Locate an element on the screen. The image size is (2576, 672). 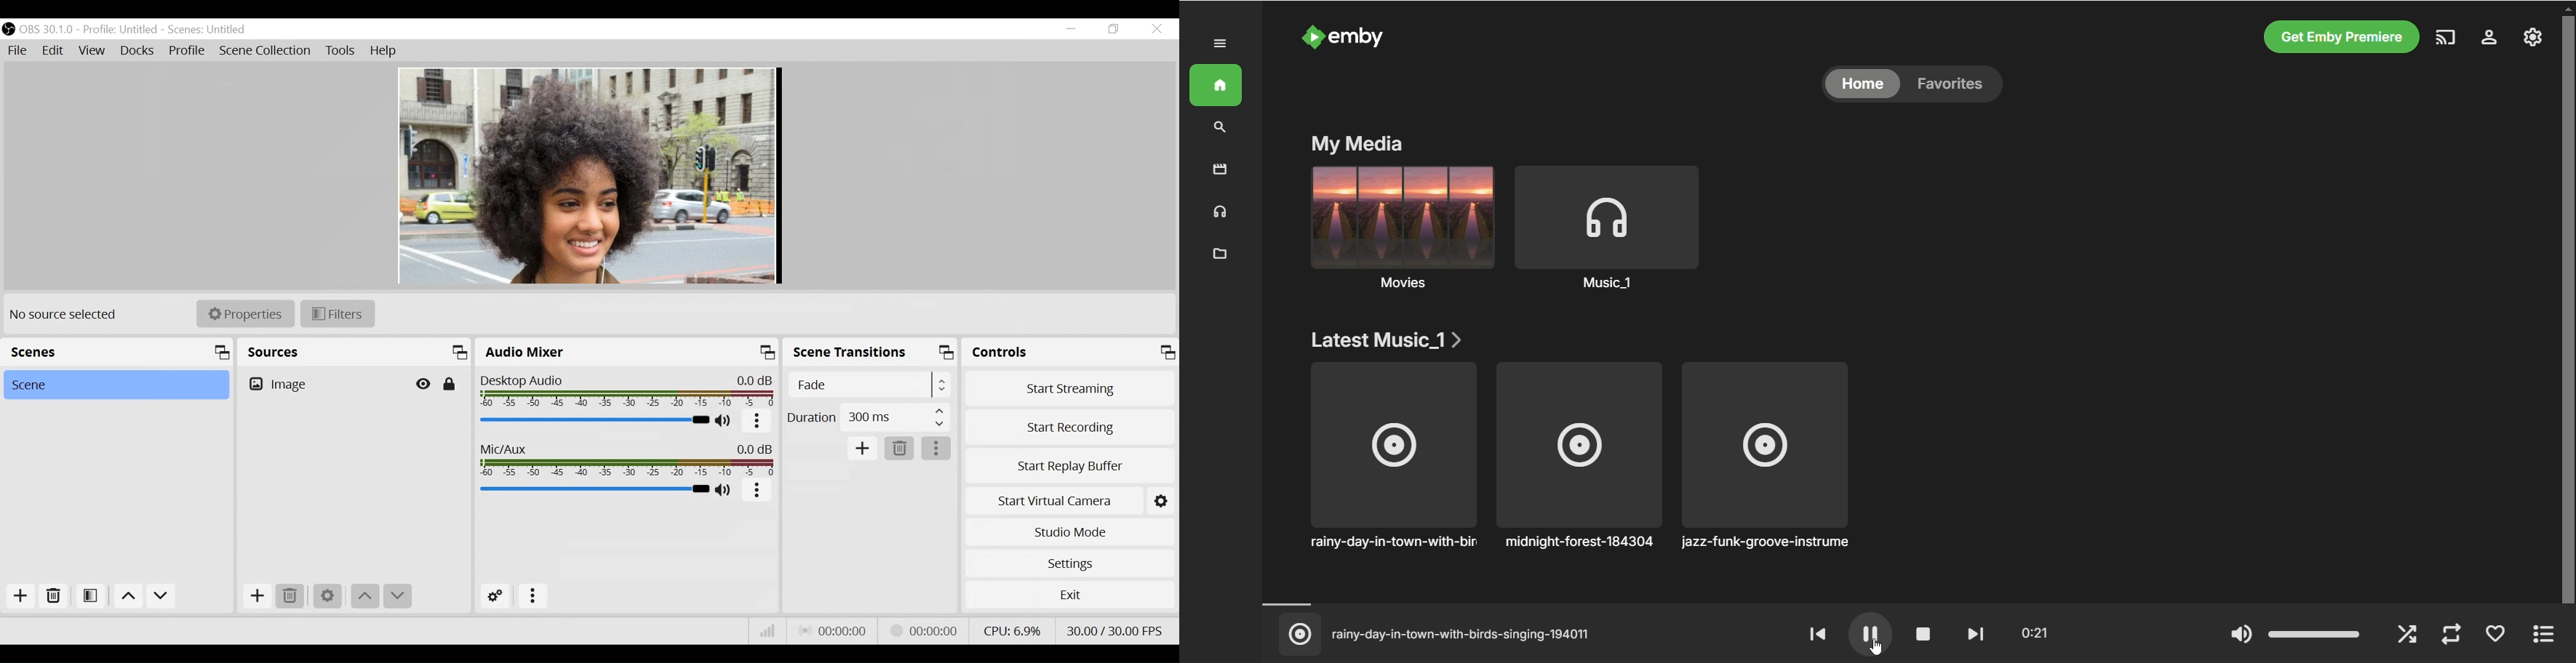
OBS Studio Desktop Icon is located at coordinates (9, 29).